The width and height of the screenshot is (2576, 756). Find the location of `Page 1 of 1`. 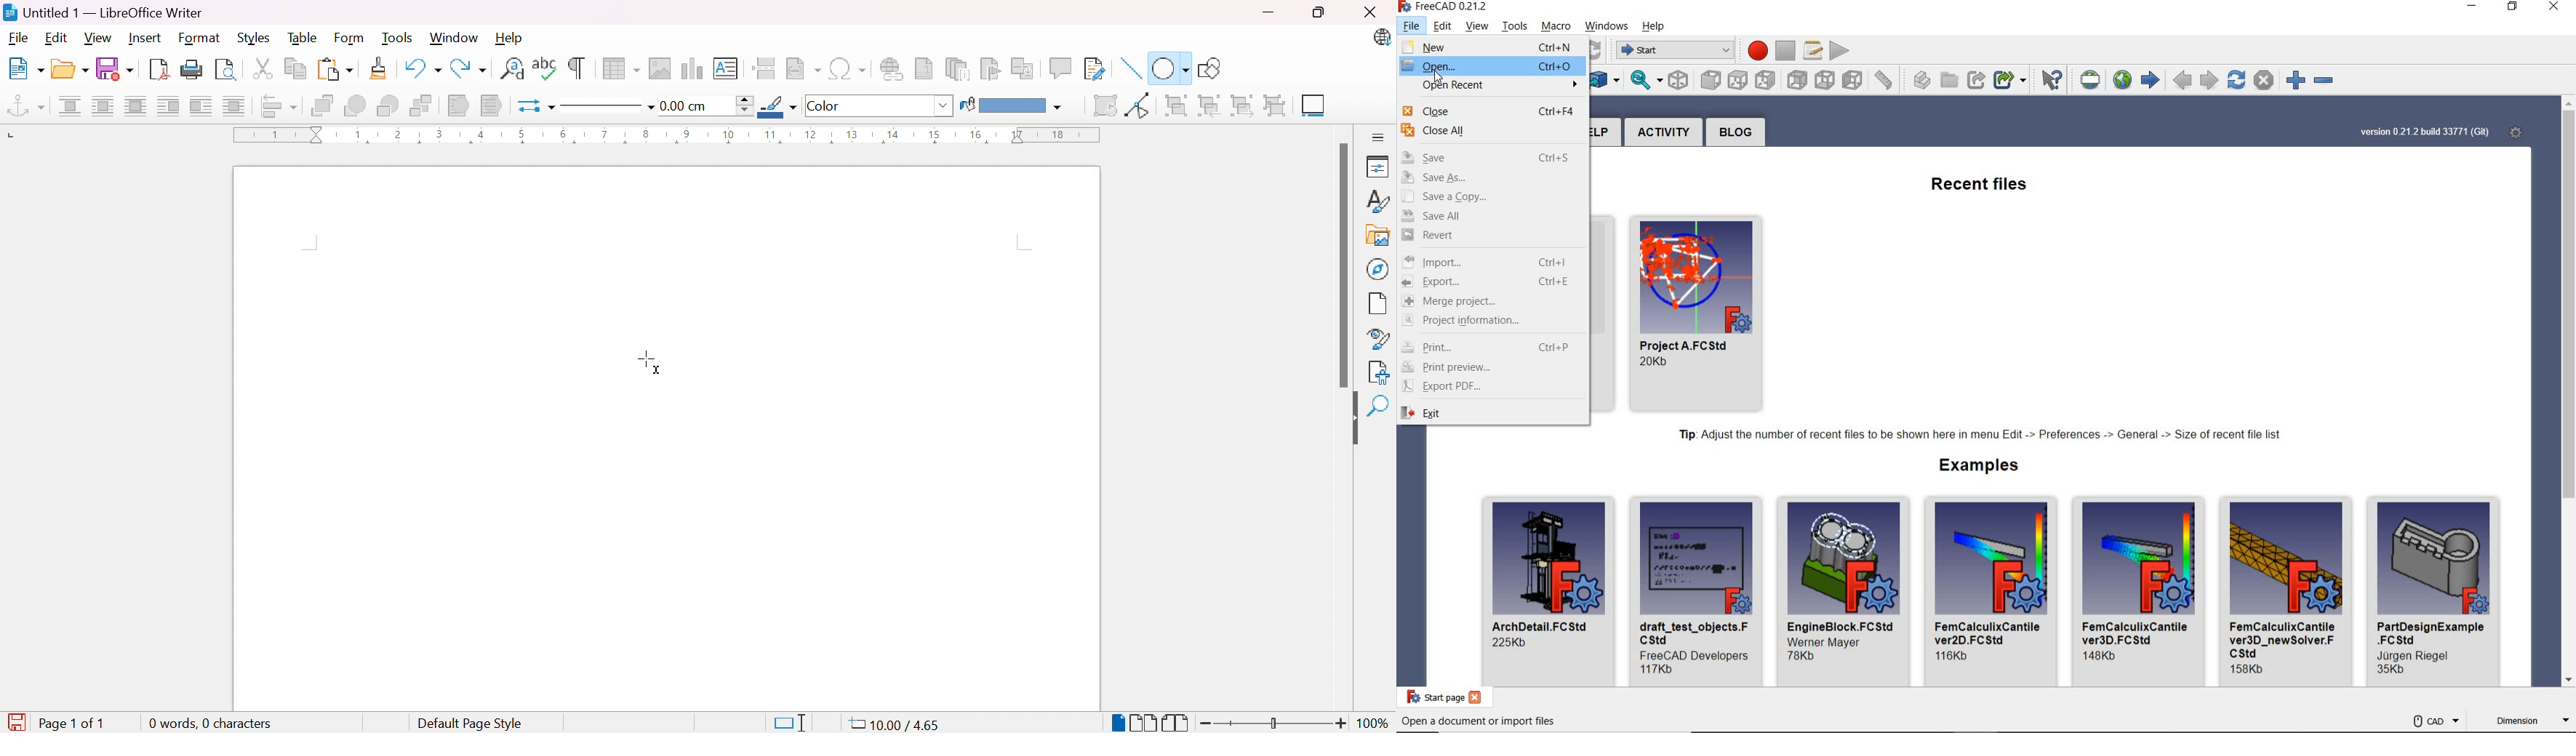

Page 1 of 1 is located at coordinates (78, 723).